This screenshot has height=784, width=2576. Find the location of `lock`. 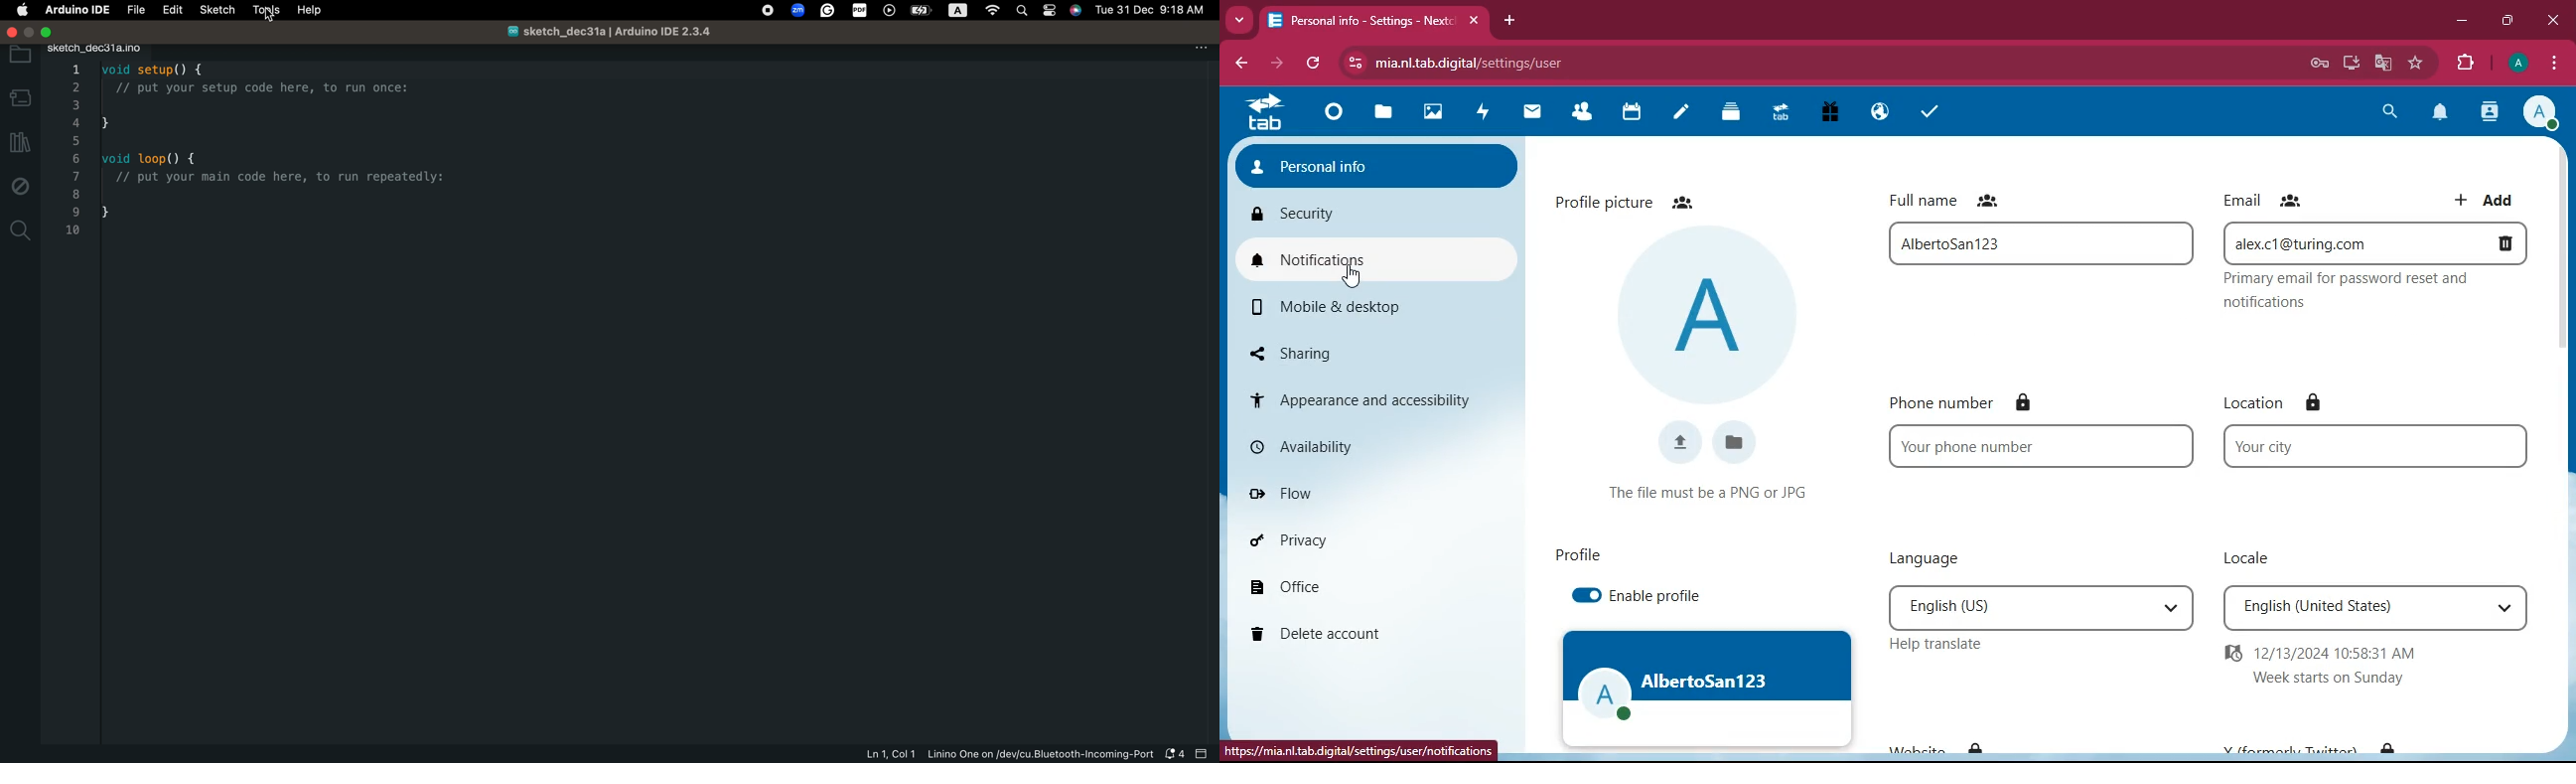

lock is located at coordinates (2022, 401).